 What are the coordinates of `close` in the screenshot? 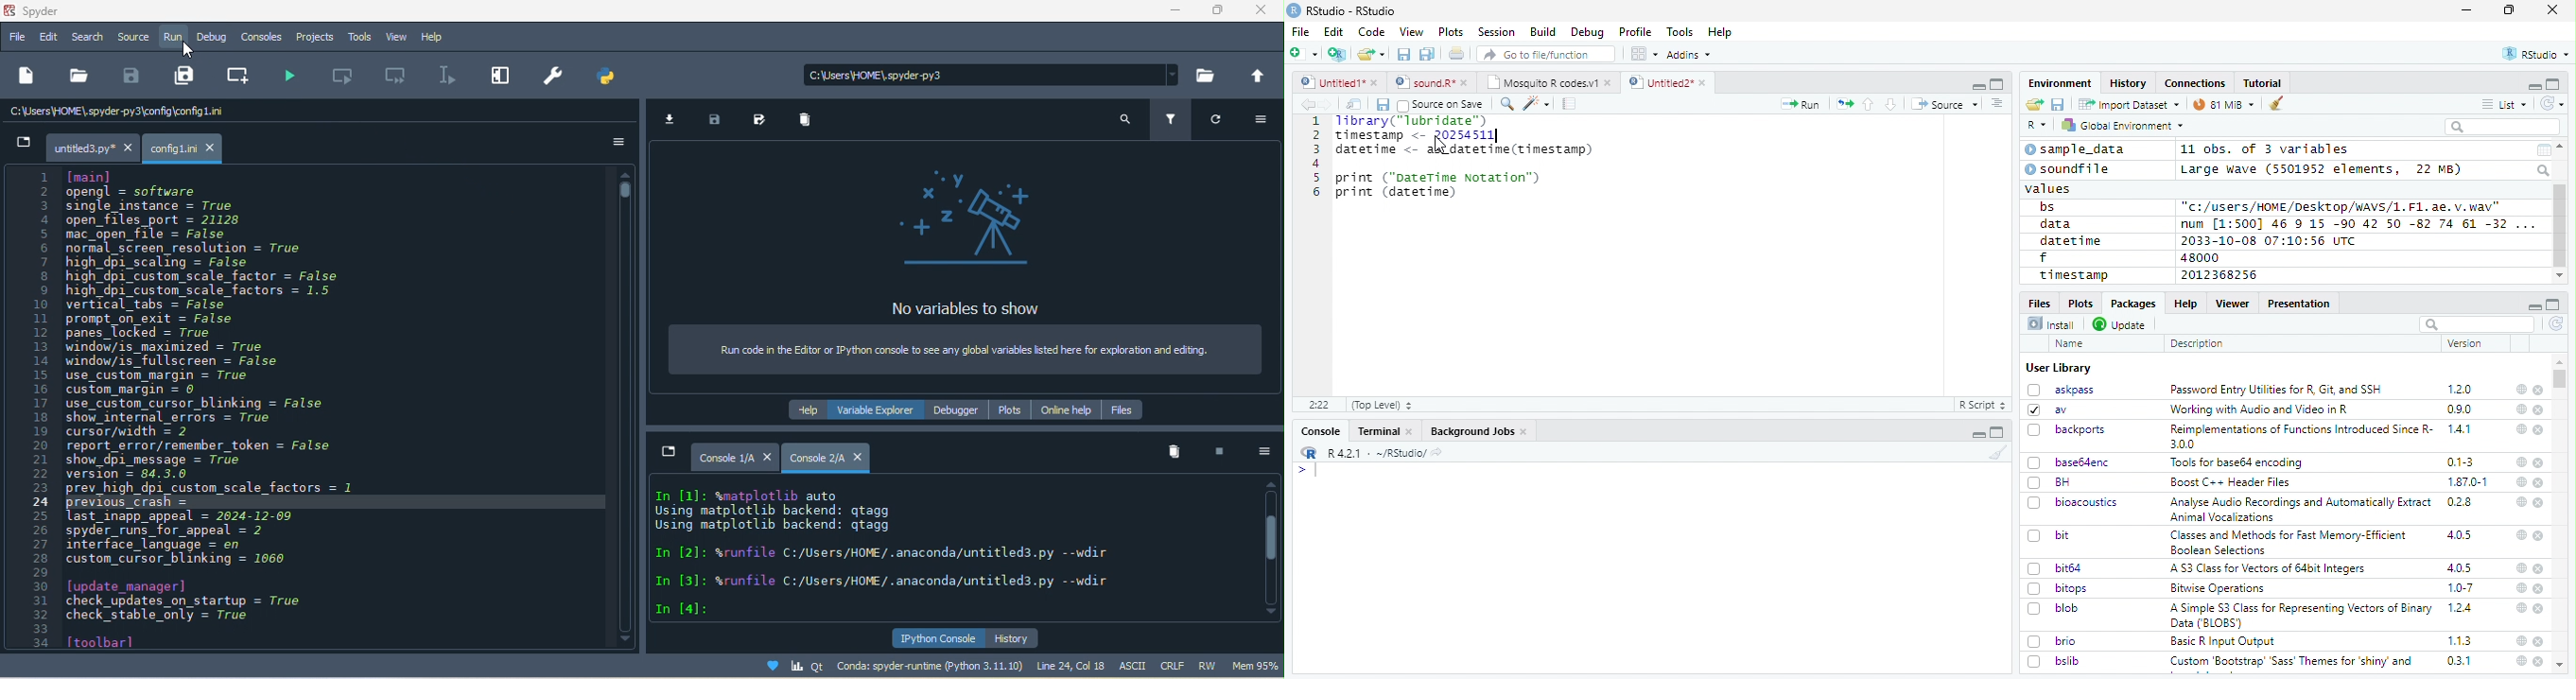 It's located at (2540, 503).